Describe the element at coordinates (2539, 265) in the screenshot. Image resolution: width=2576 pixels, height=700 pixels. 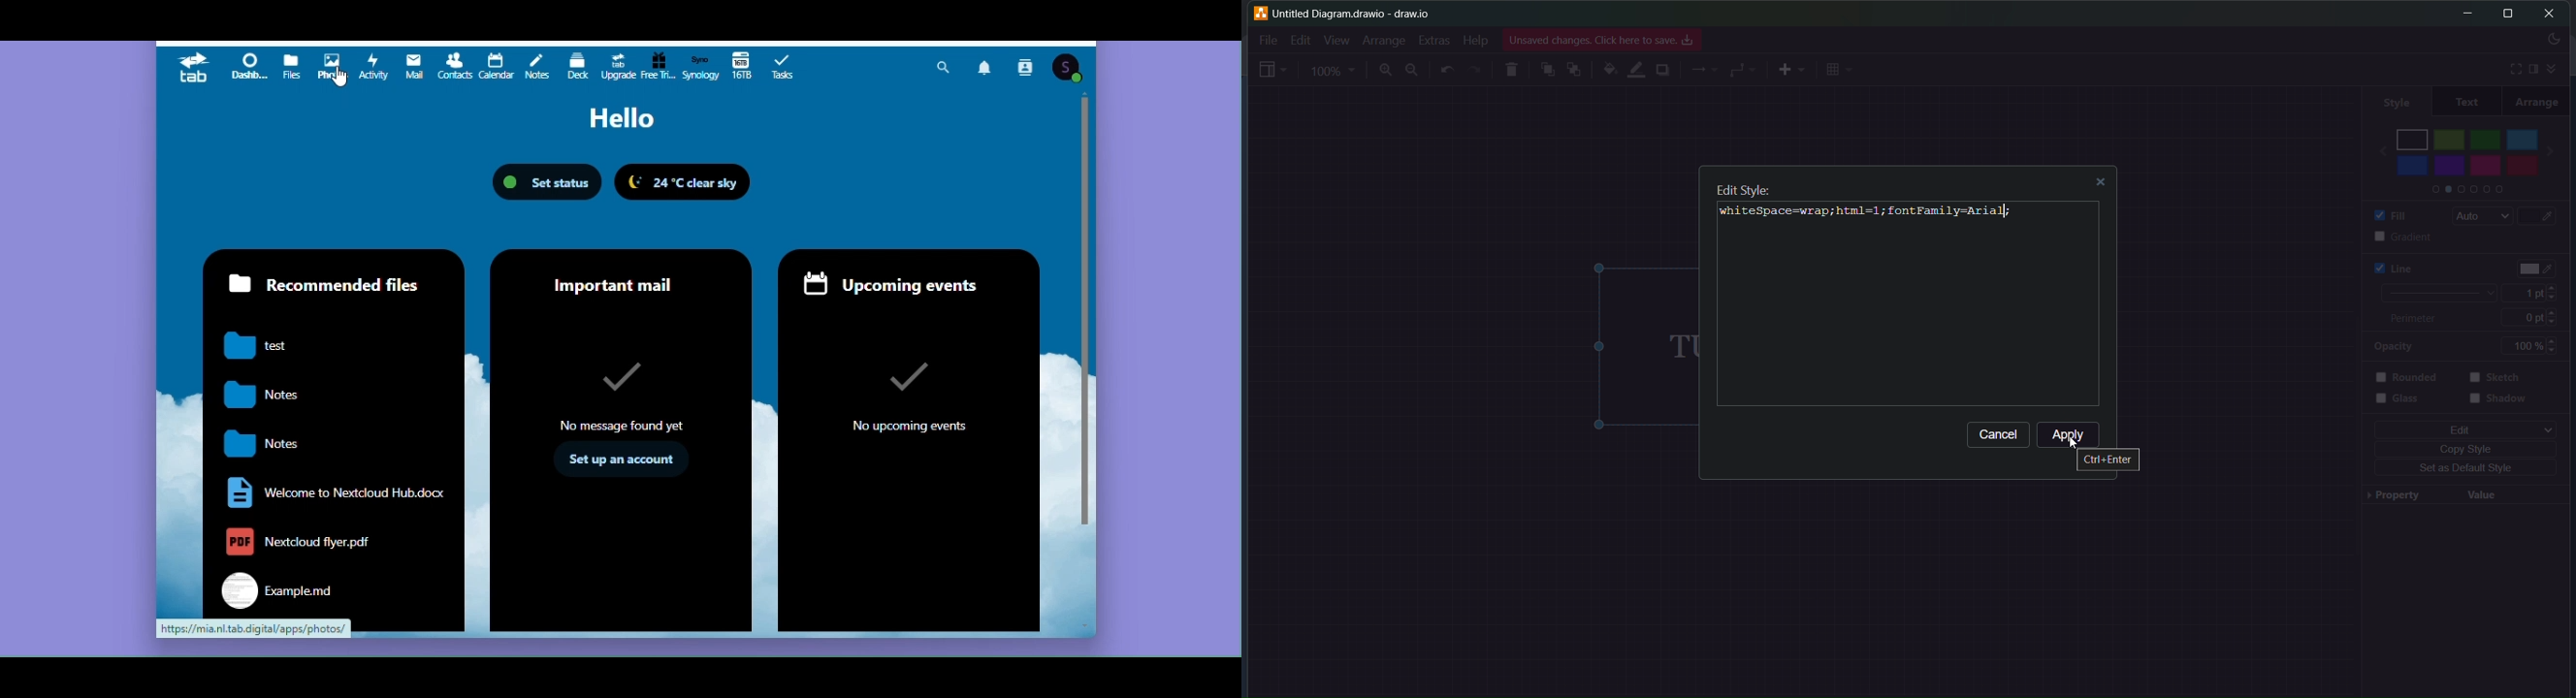
I see `text color` at that location.